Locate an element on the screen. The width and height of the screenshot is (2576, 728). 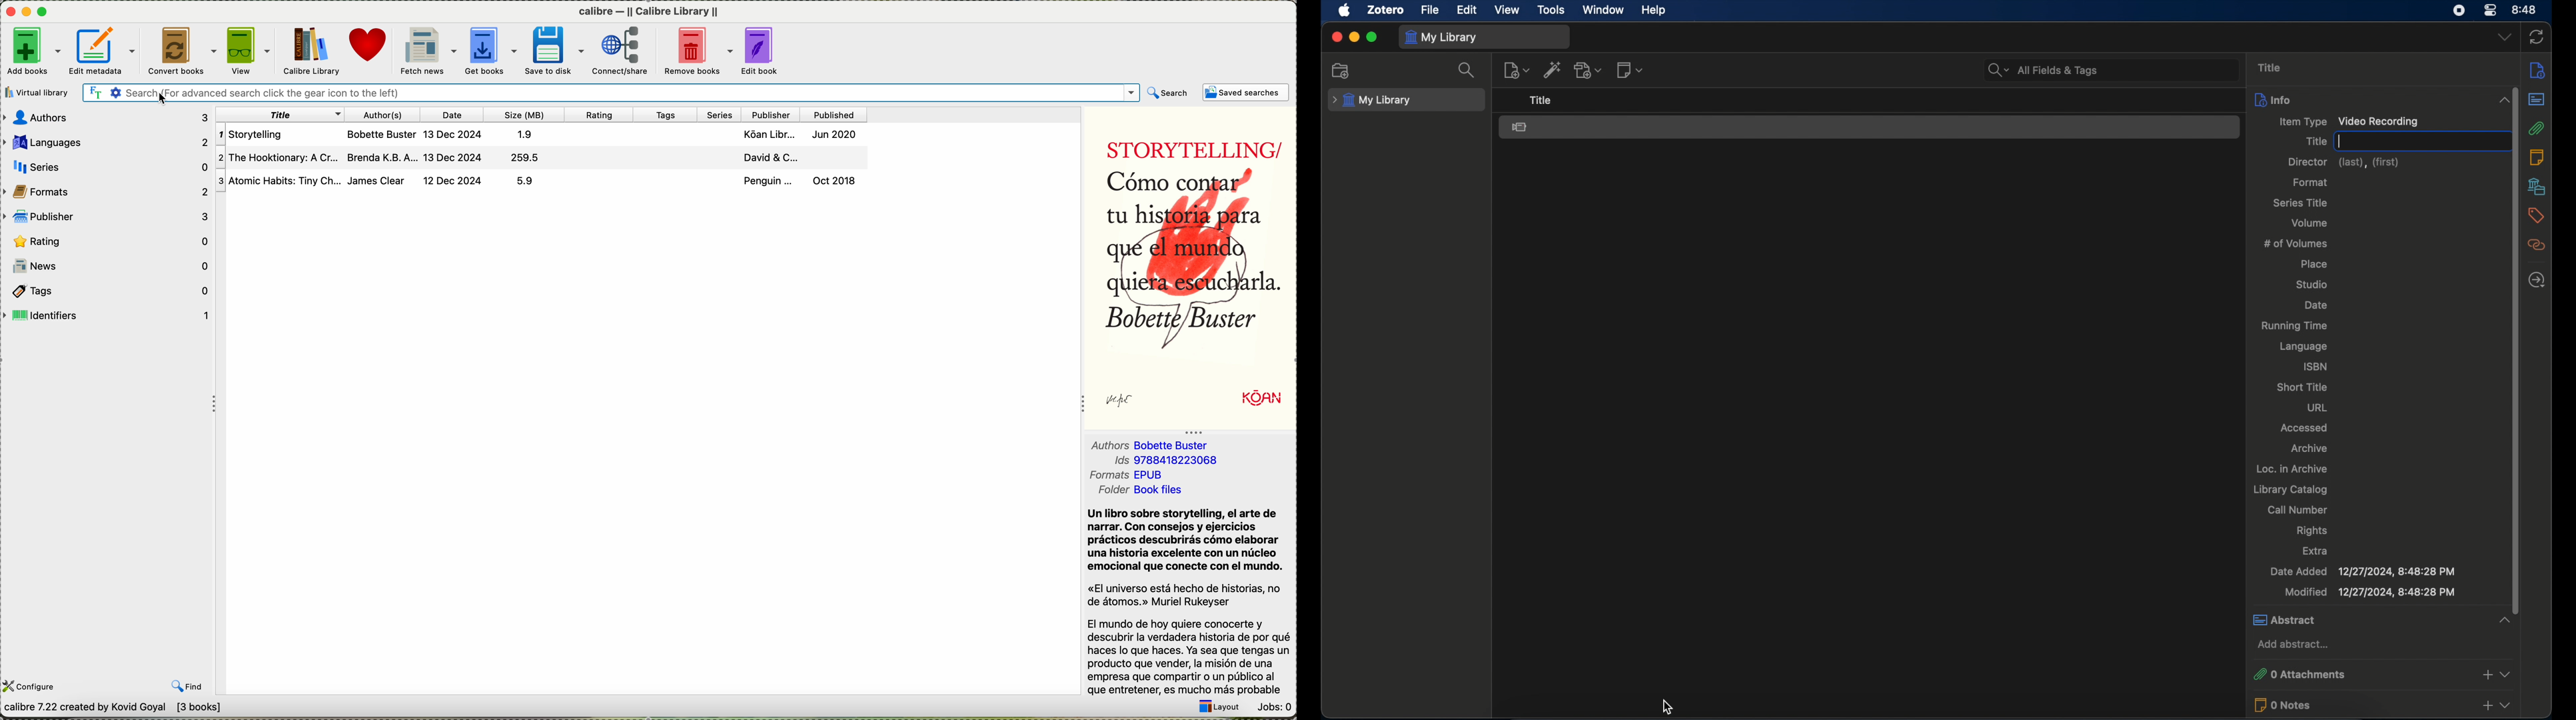
search dropdown is located at coordinates (2000, 71).